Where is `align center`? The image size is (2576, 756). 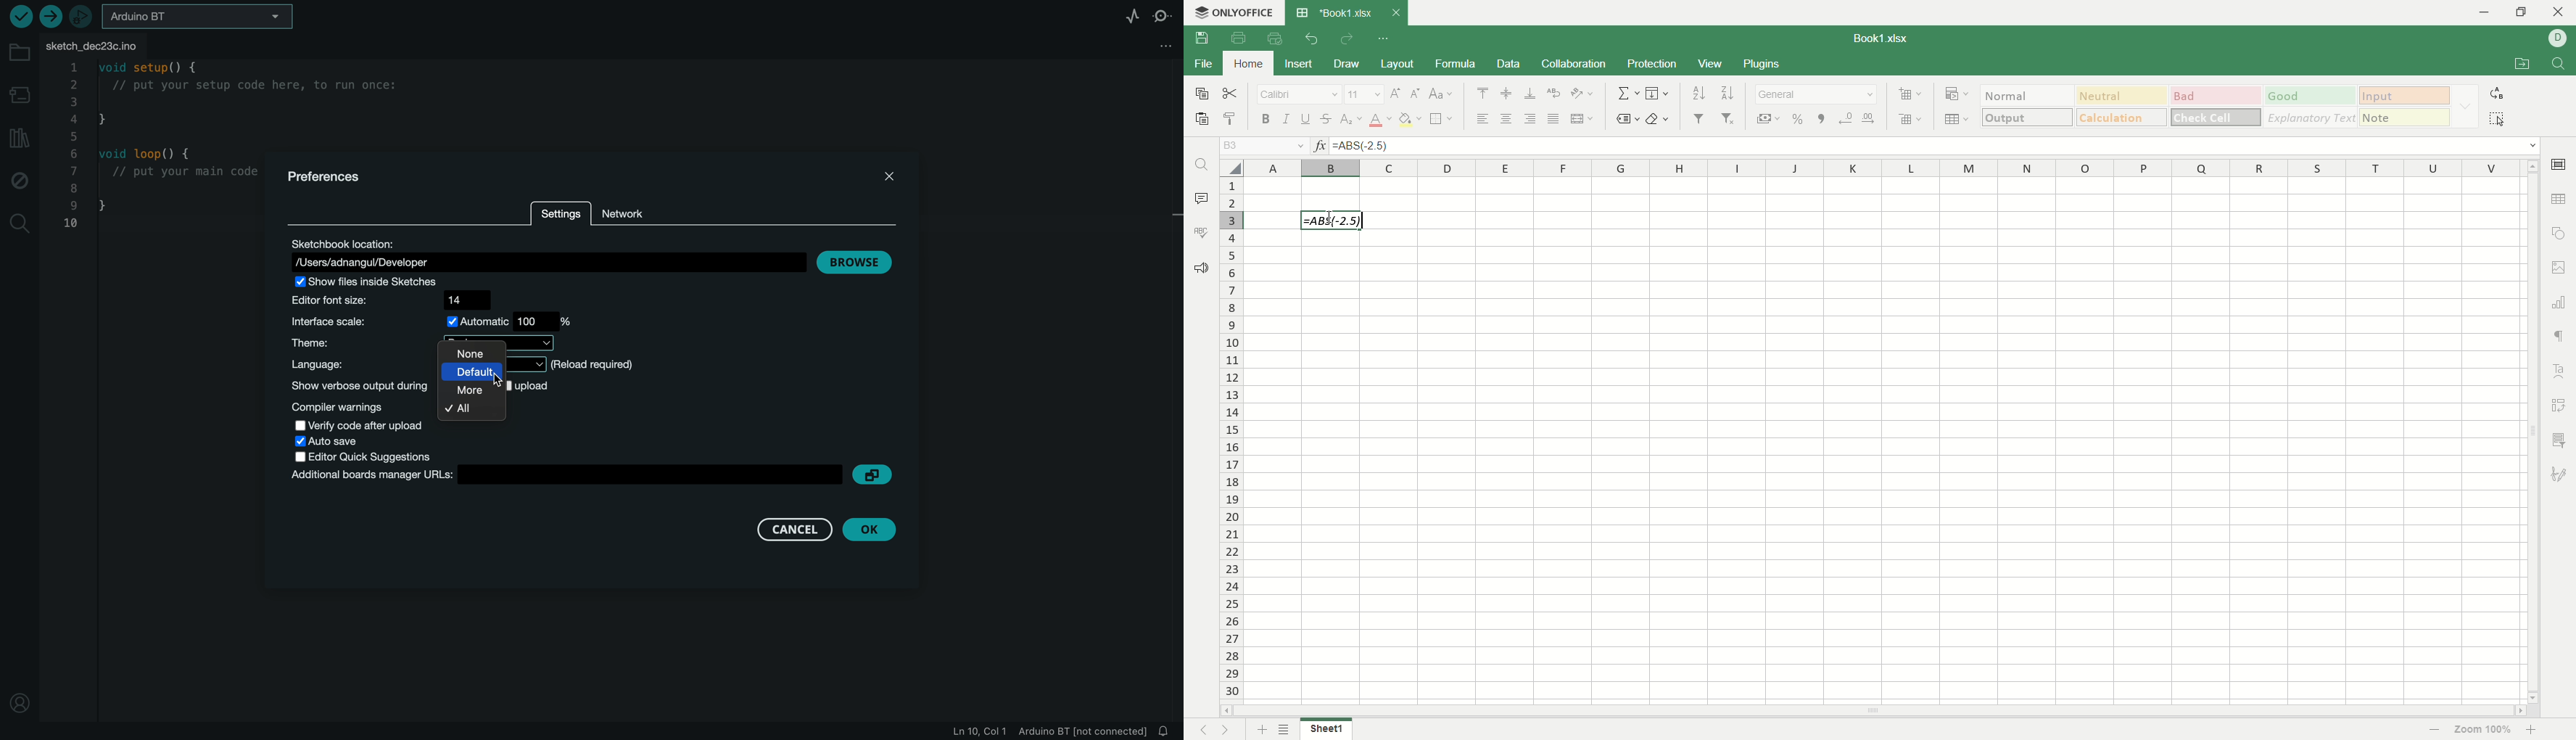
align center is located at coordinates (1505, 118).